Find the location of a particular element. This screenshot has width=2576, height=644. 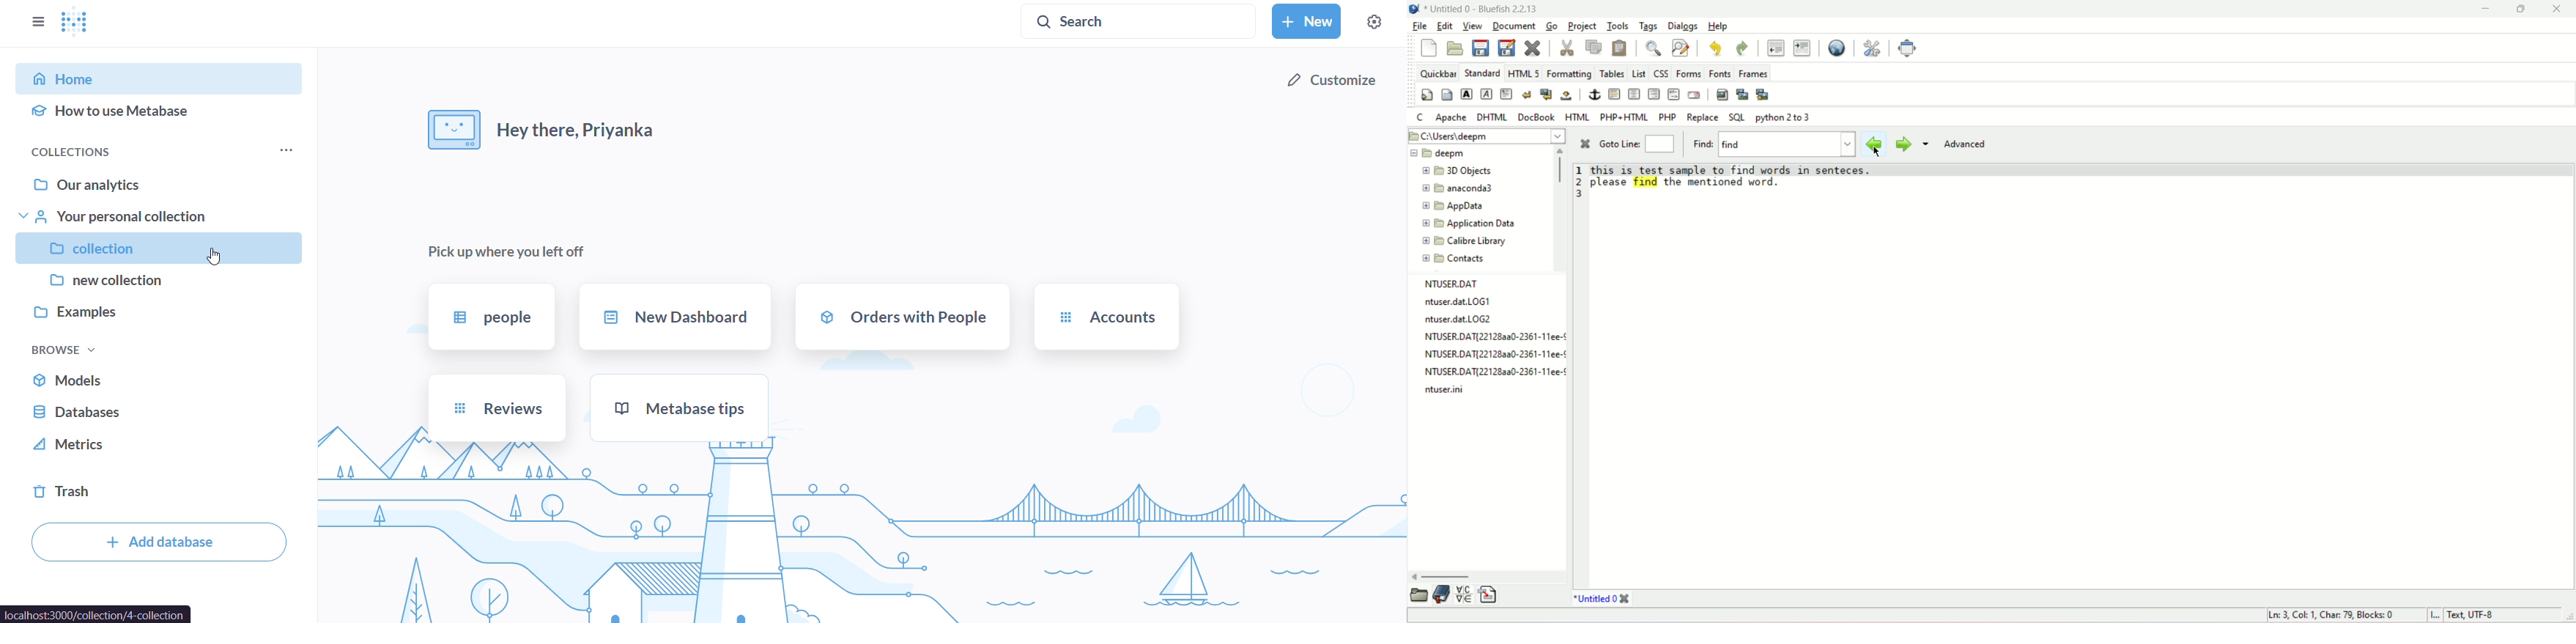

close is located at coordinates (2557, 9).